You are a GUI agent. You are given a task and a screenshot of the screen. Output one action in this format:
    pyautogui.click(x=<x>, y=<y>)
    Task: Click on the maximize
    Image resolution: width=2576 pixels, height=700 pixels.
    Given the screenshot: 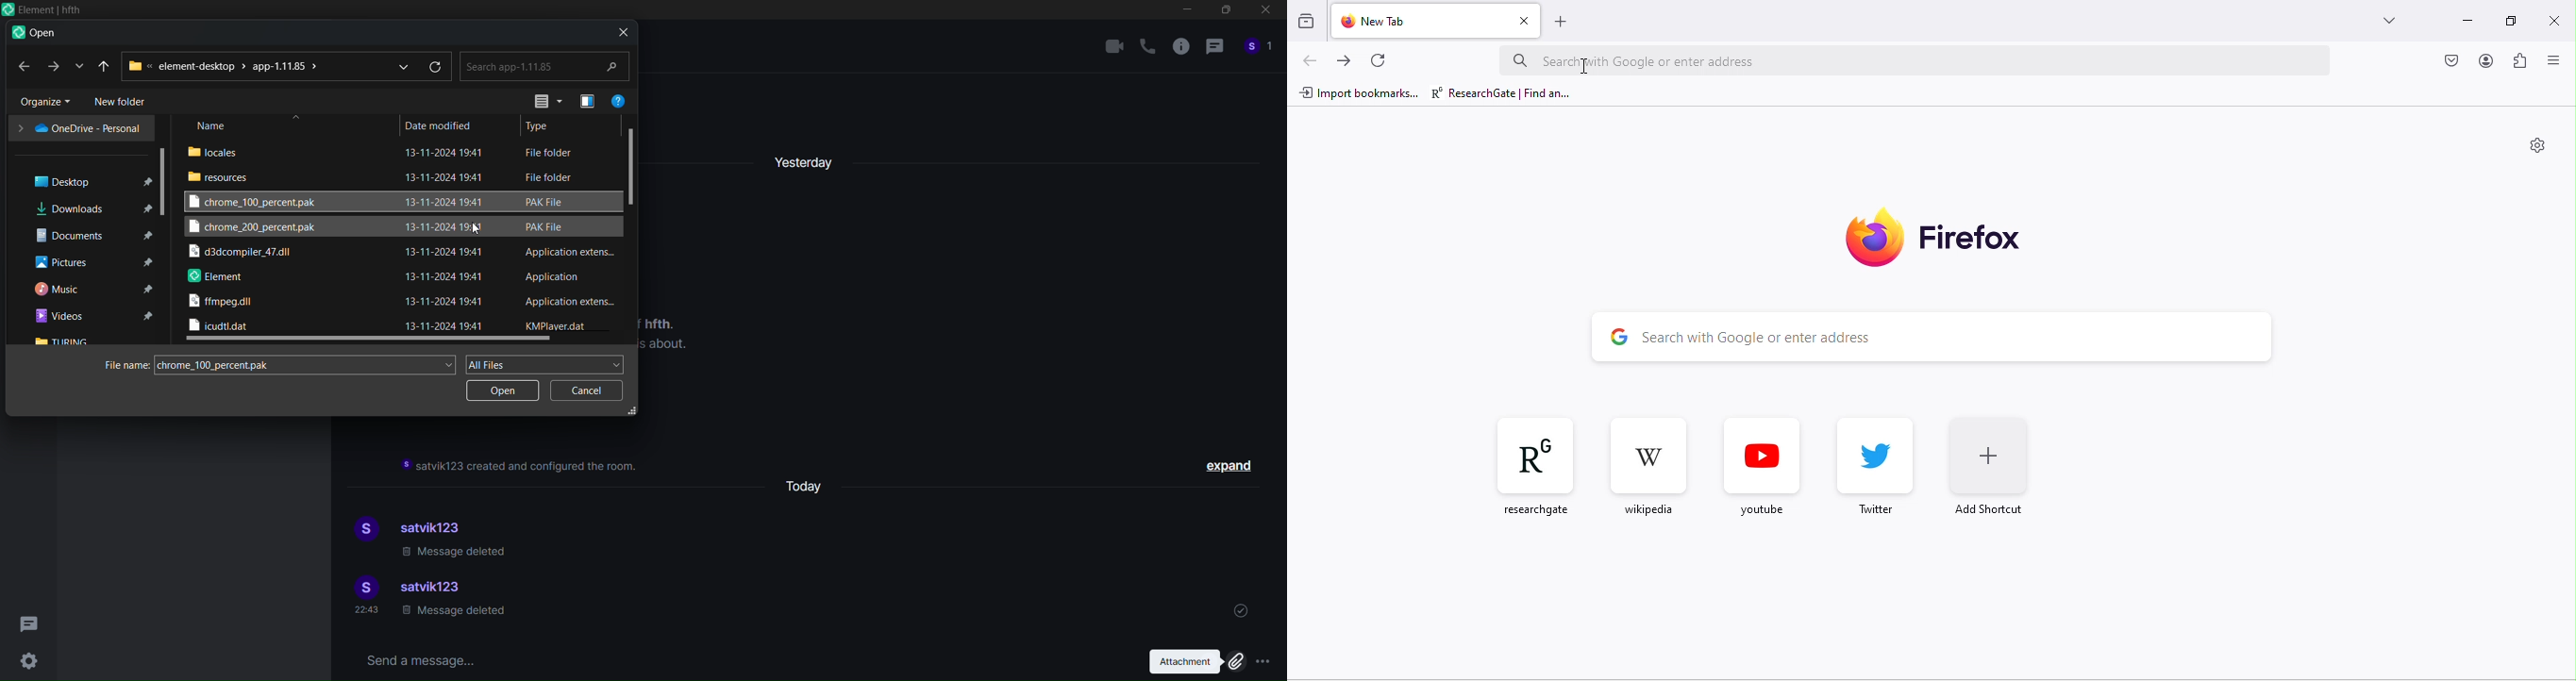 What is the action you would take?
    pyautogui.click(x=2515, y=21)
    